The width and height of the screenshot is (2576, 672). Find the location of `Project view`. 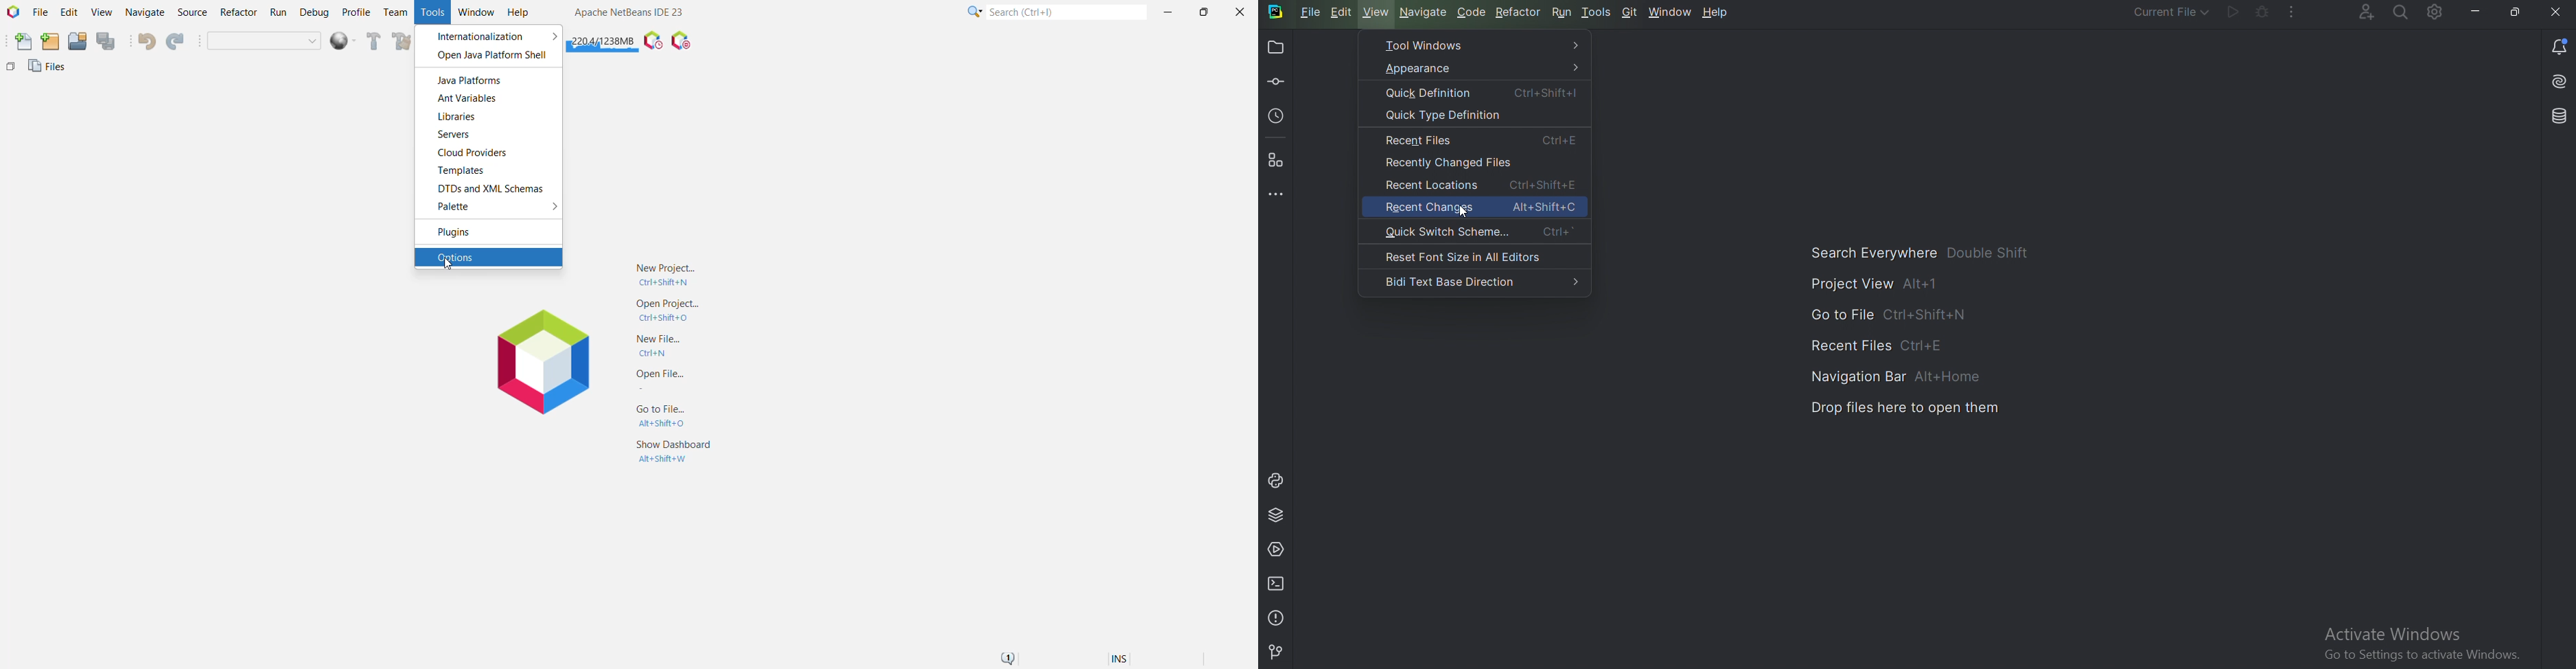

Project view is located at coordinates (1875, 283).